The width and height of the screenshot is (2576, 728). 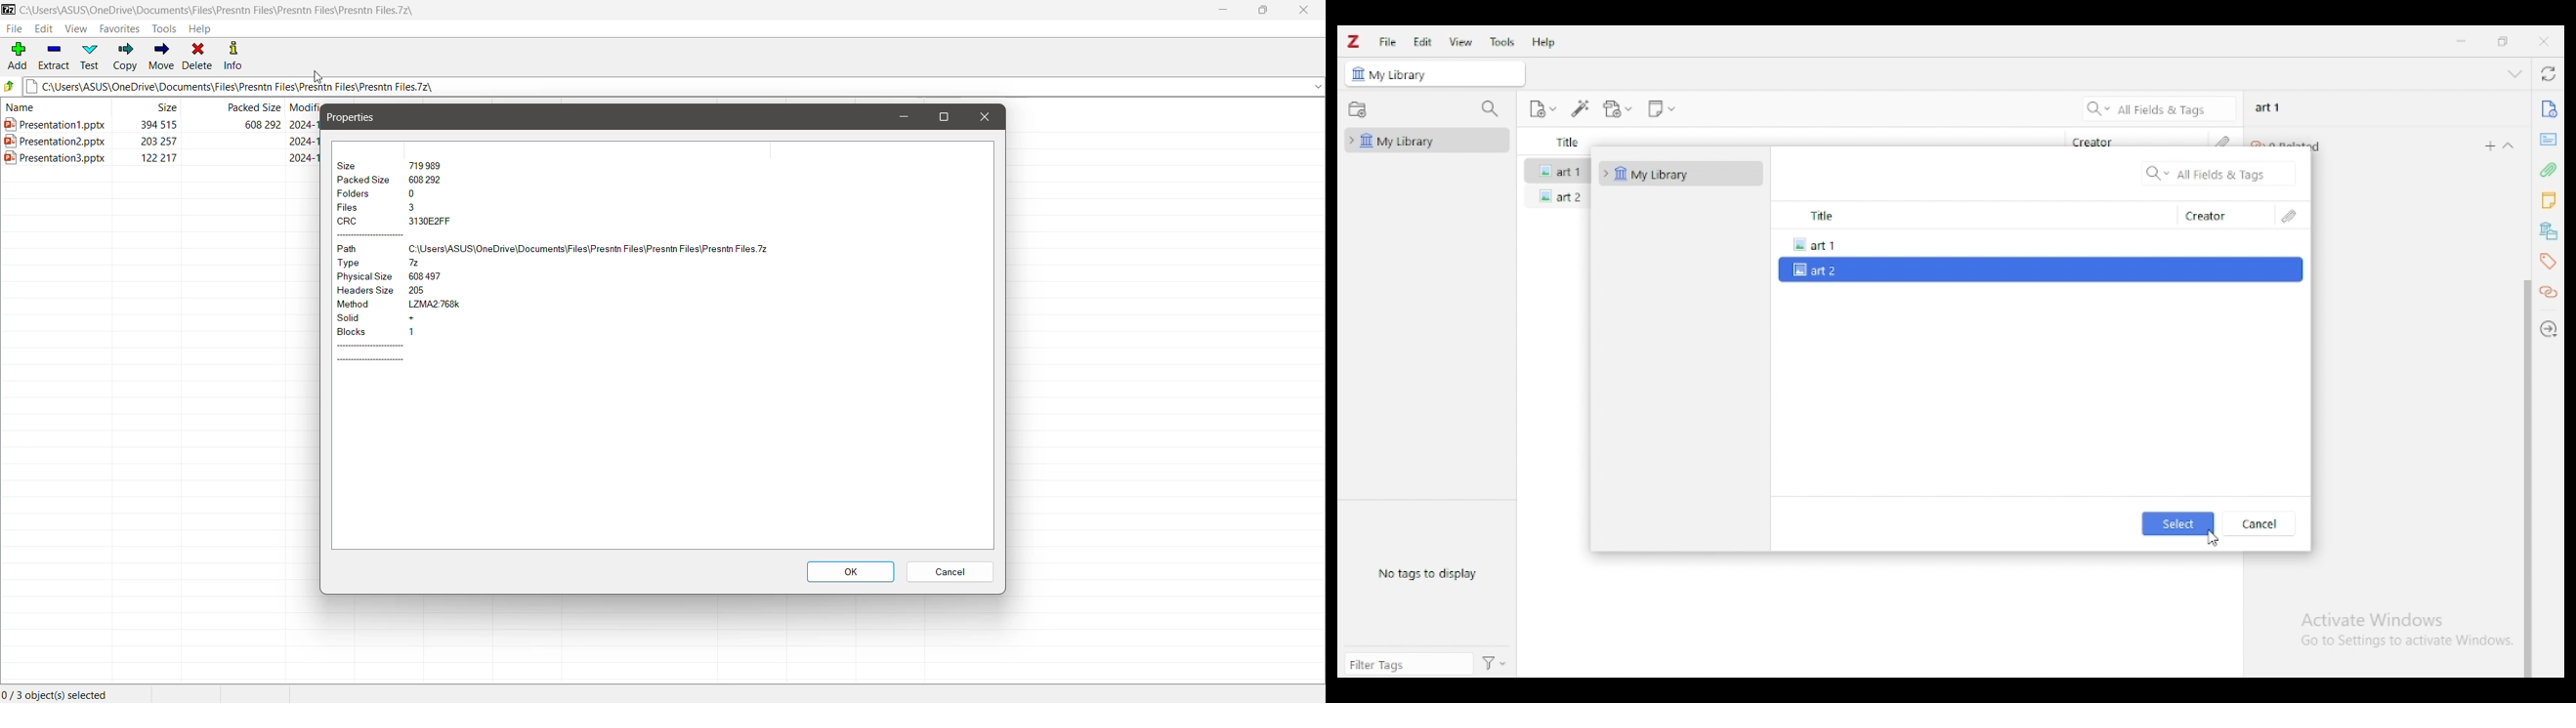 What do you see at coordinates (2551, 73) in the screenshot?
I see `sync with zotero.org` at bounding box center [2551, 73].